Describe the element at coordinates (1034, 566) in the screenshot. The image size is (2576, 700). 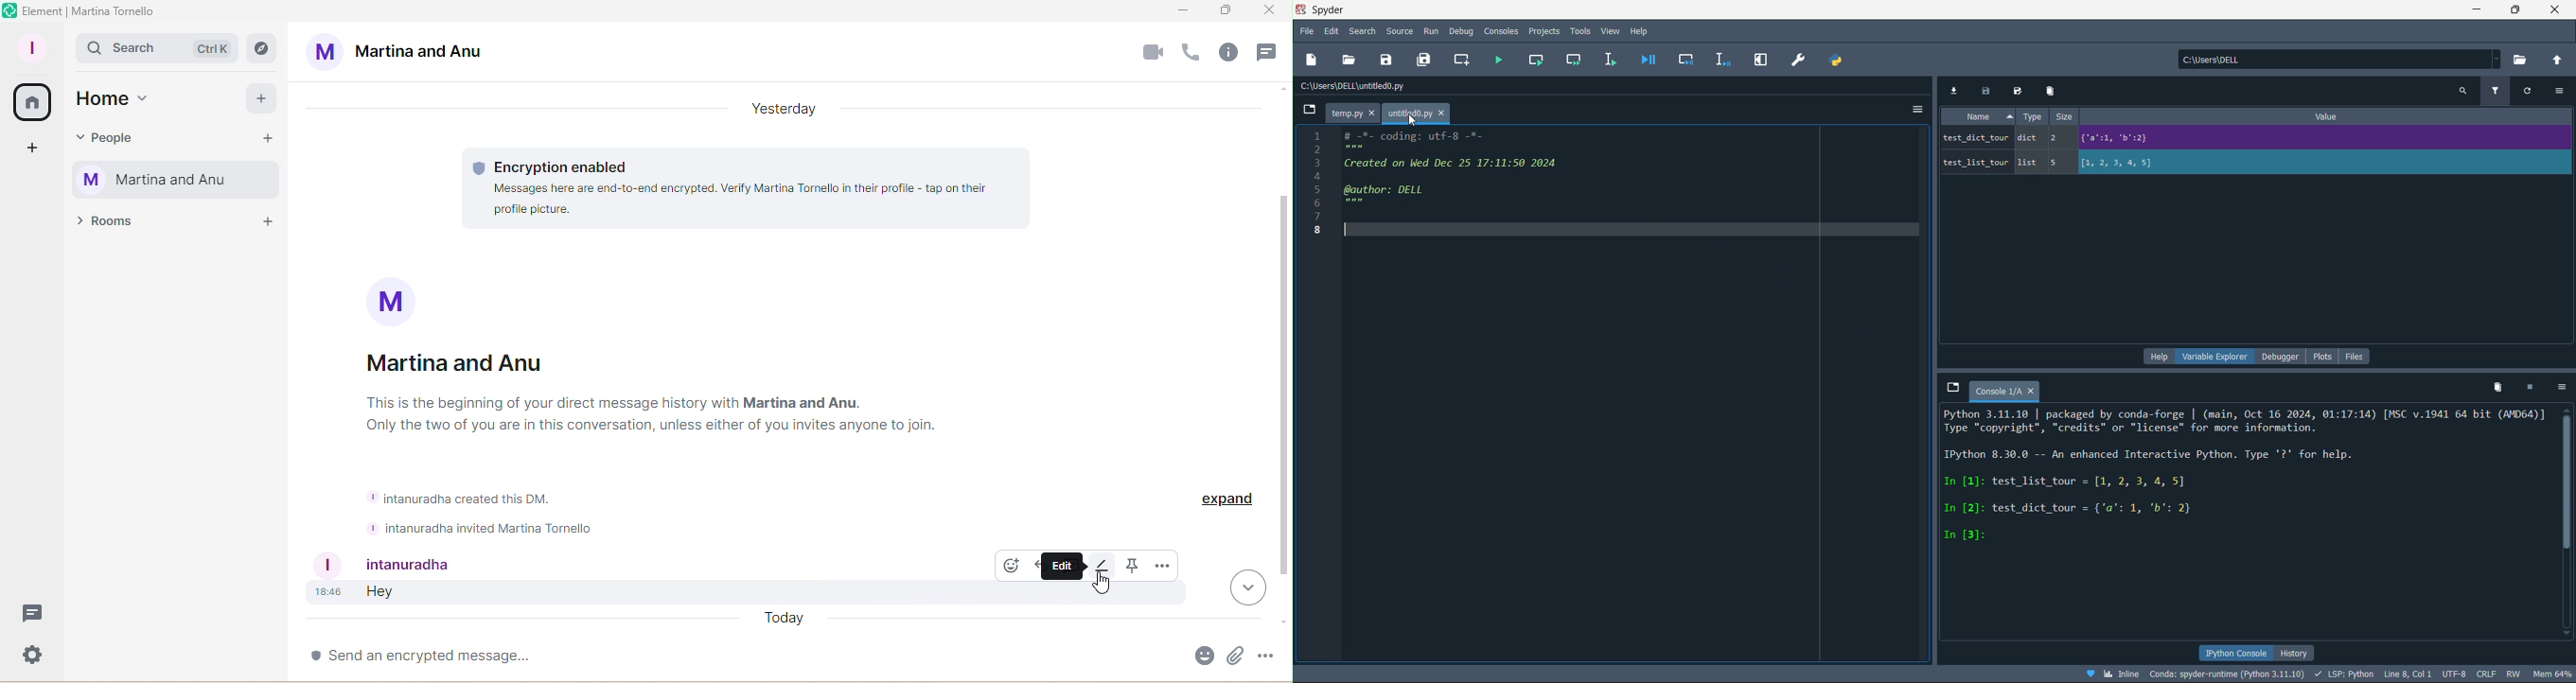
I see `Reply` at that location.